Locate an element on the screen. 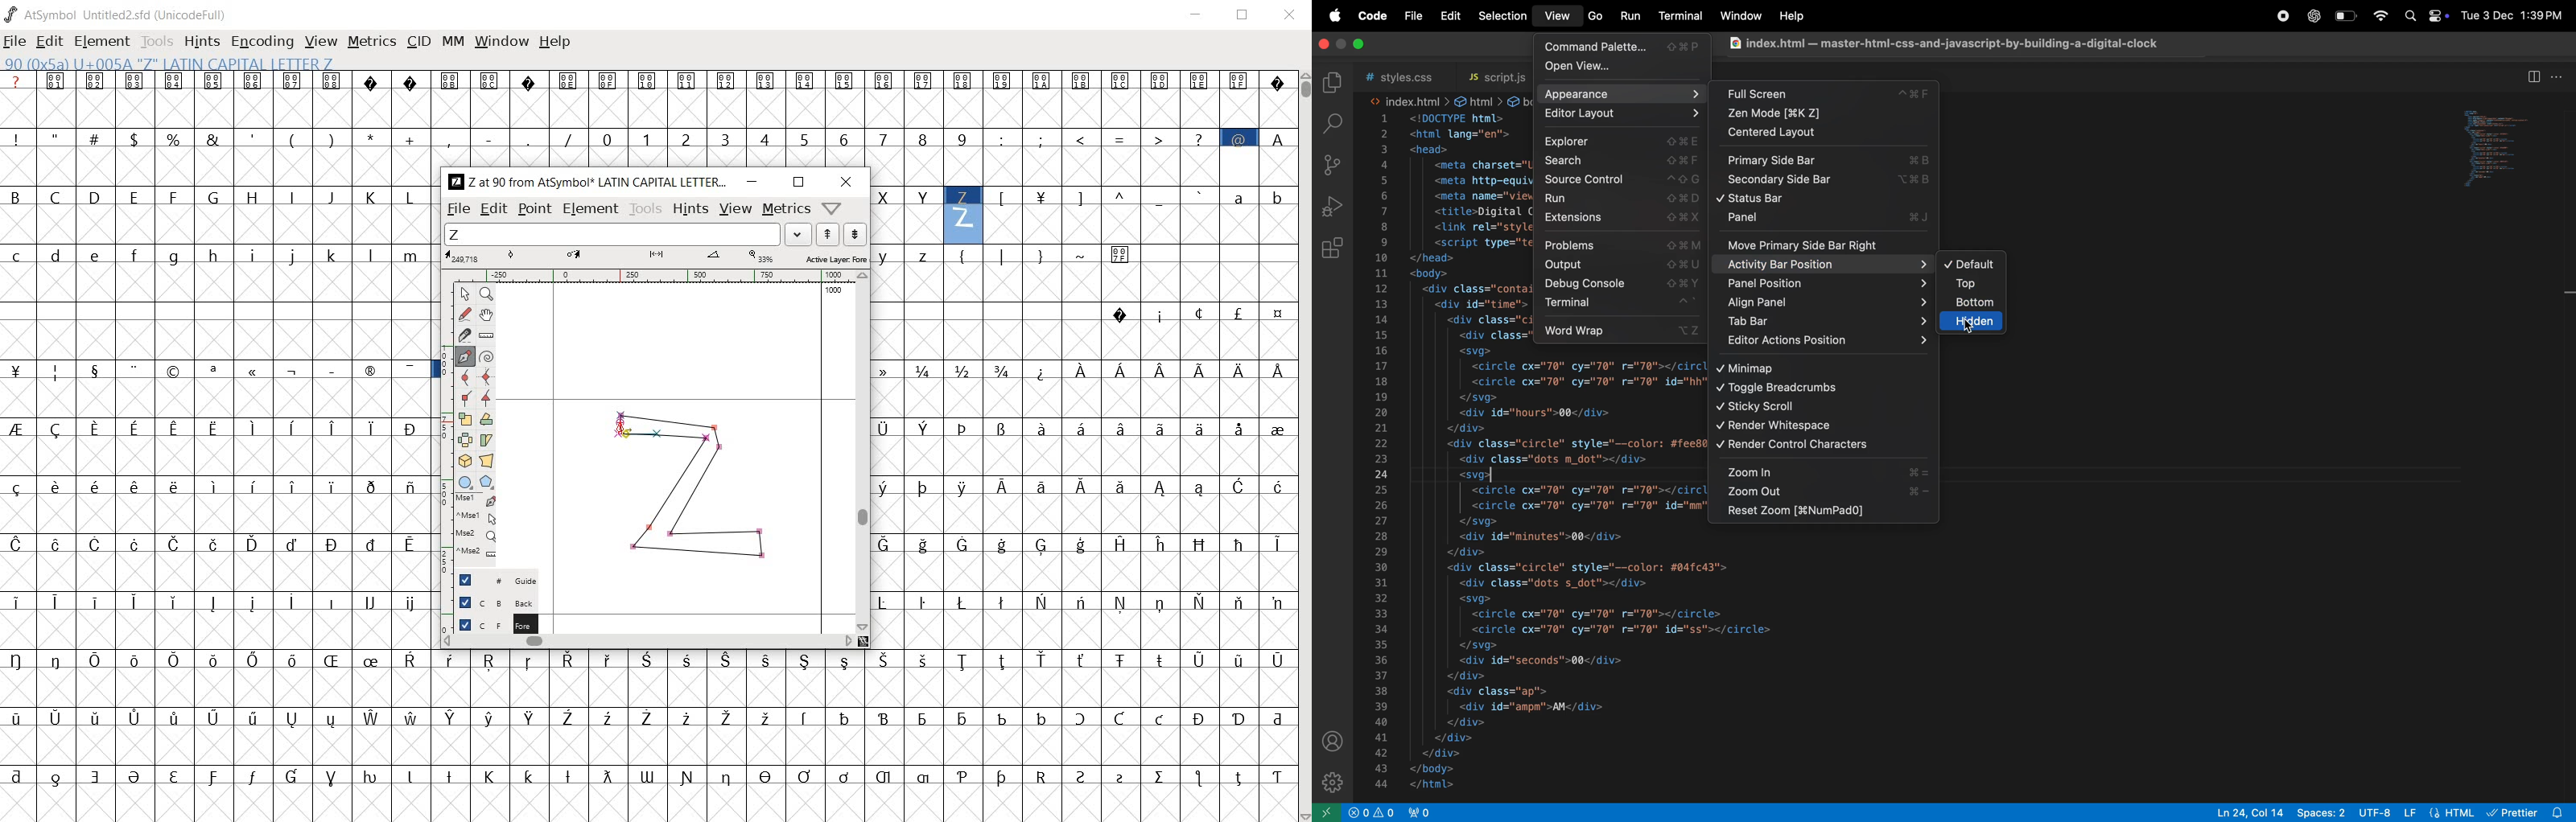 This screenshot has height=840, width=2576. mse1 mse1 mse2 mse2 is located at coordinates (468, 531).